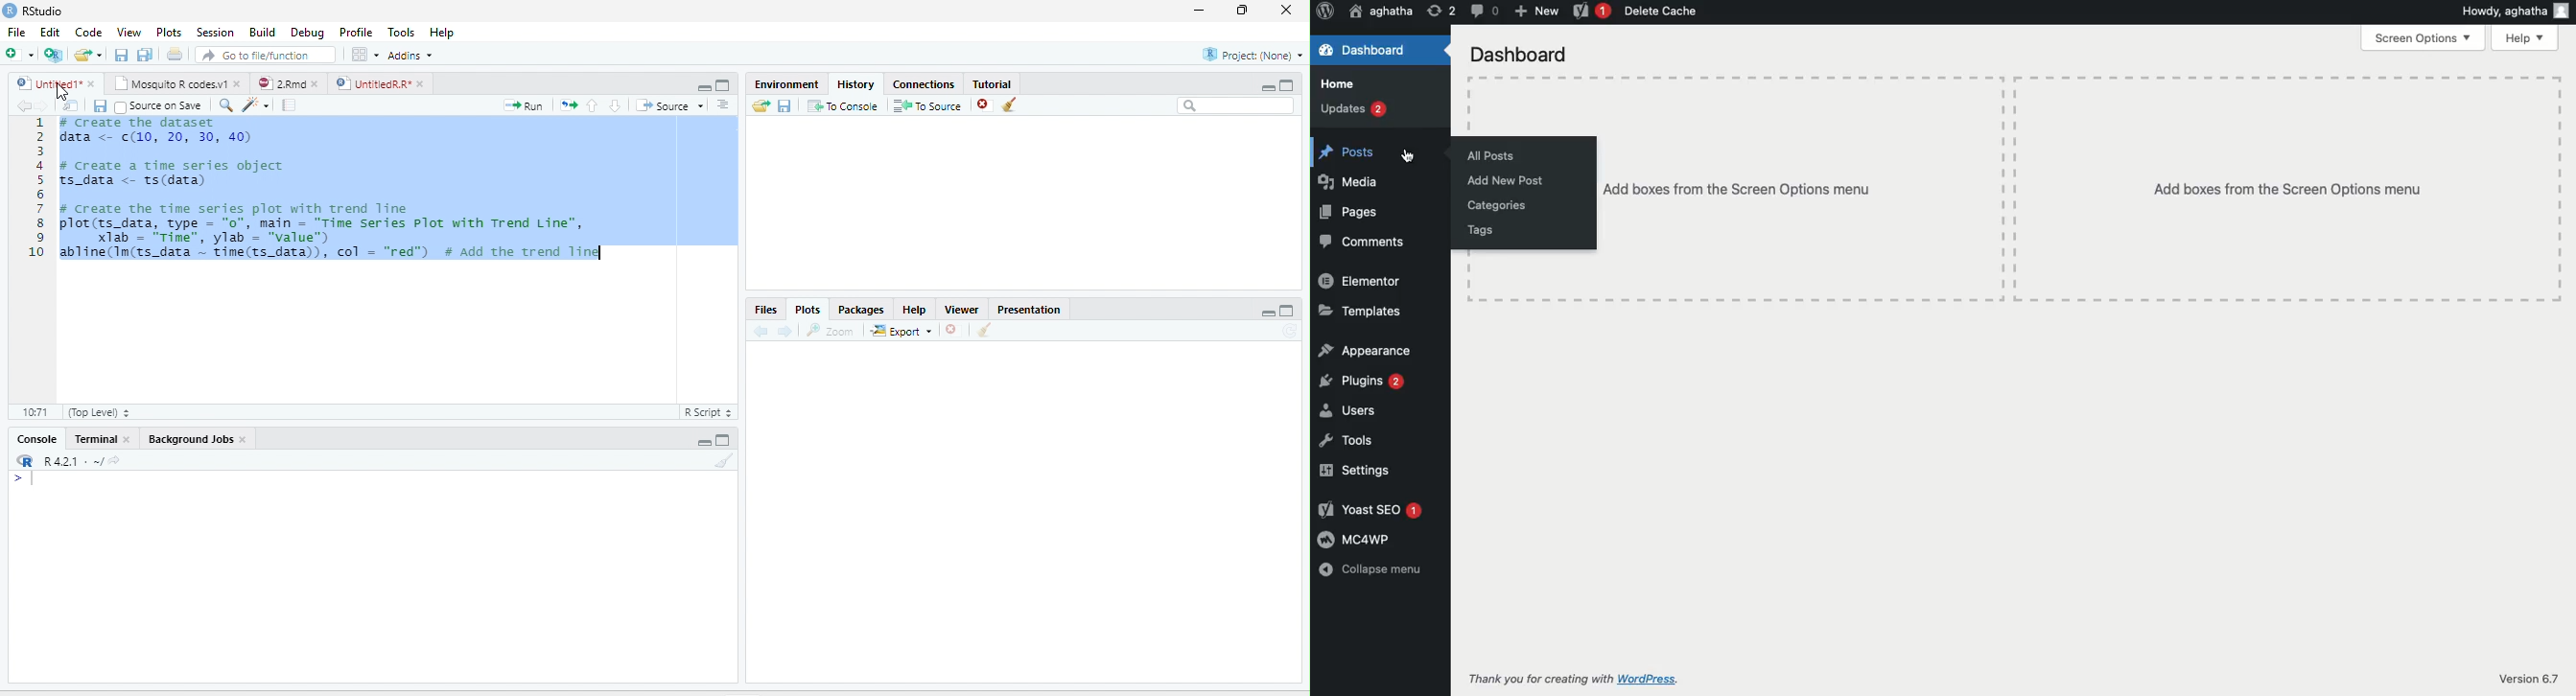 The image size is (2576, 700). I want to click on Save current document, so click(100, 106).